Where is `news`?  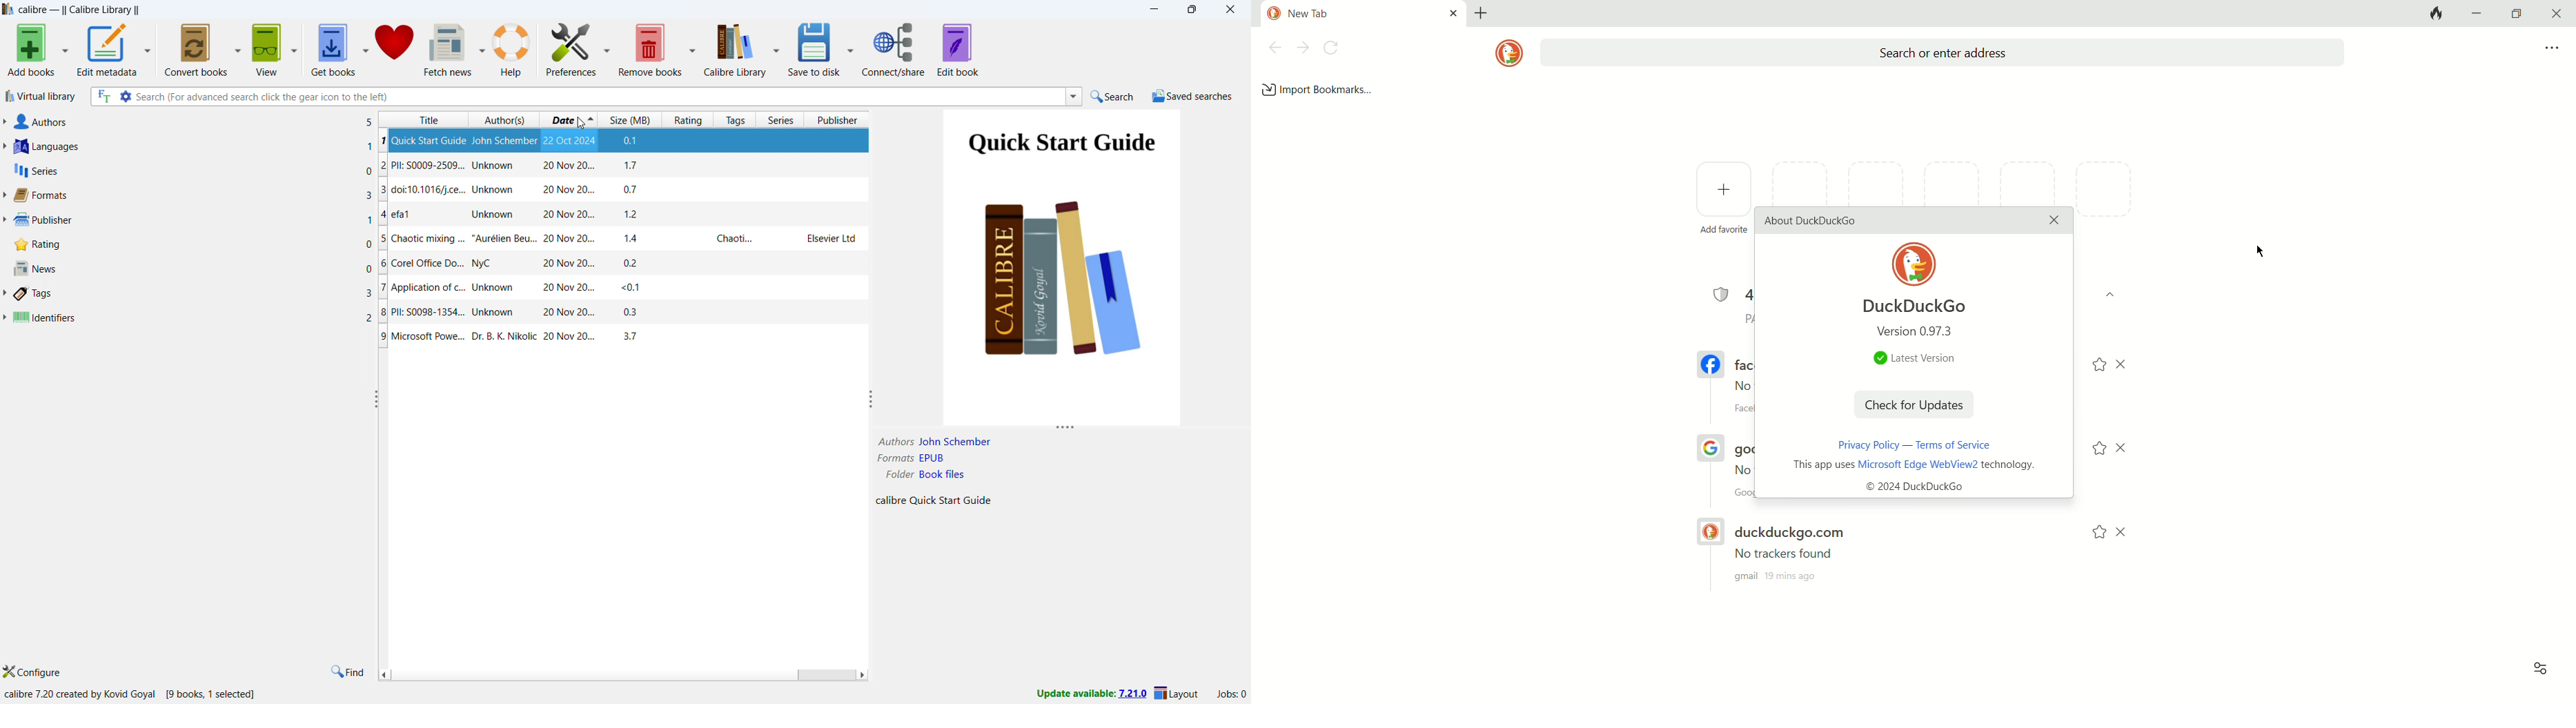
news is located at coordinates (192, 269).